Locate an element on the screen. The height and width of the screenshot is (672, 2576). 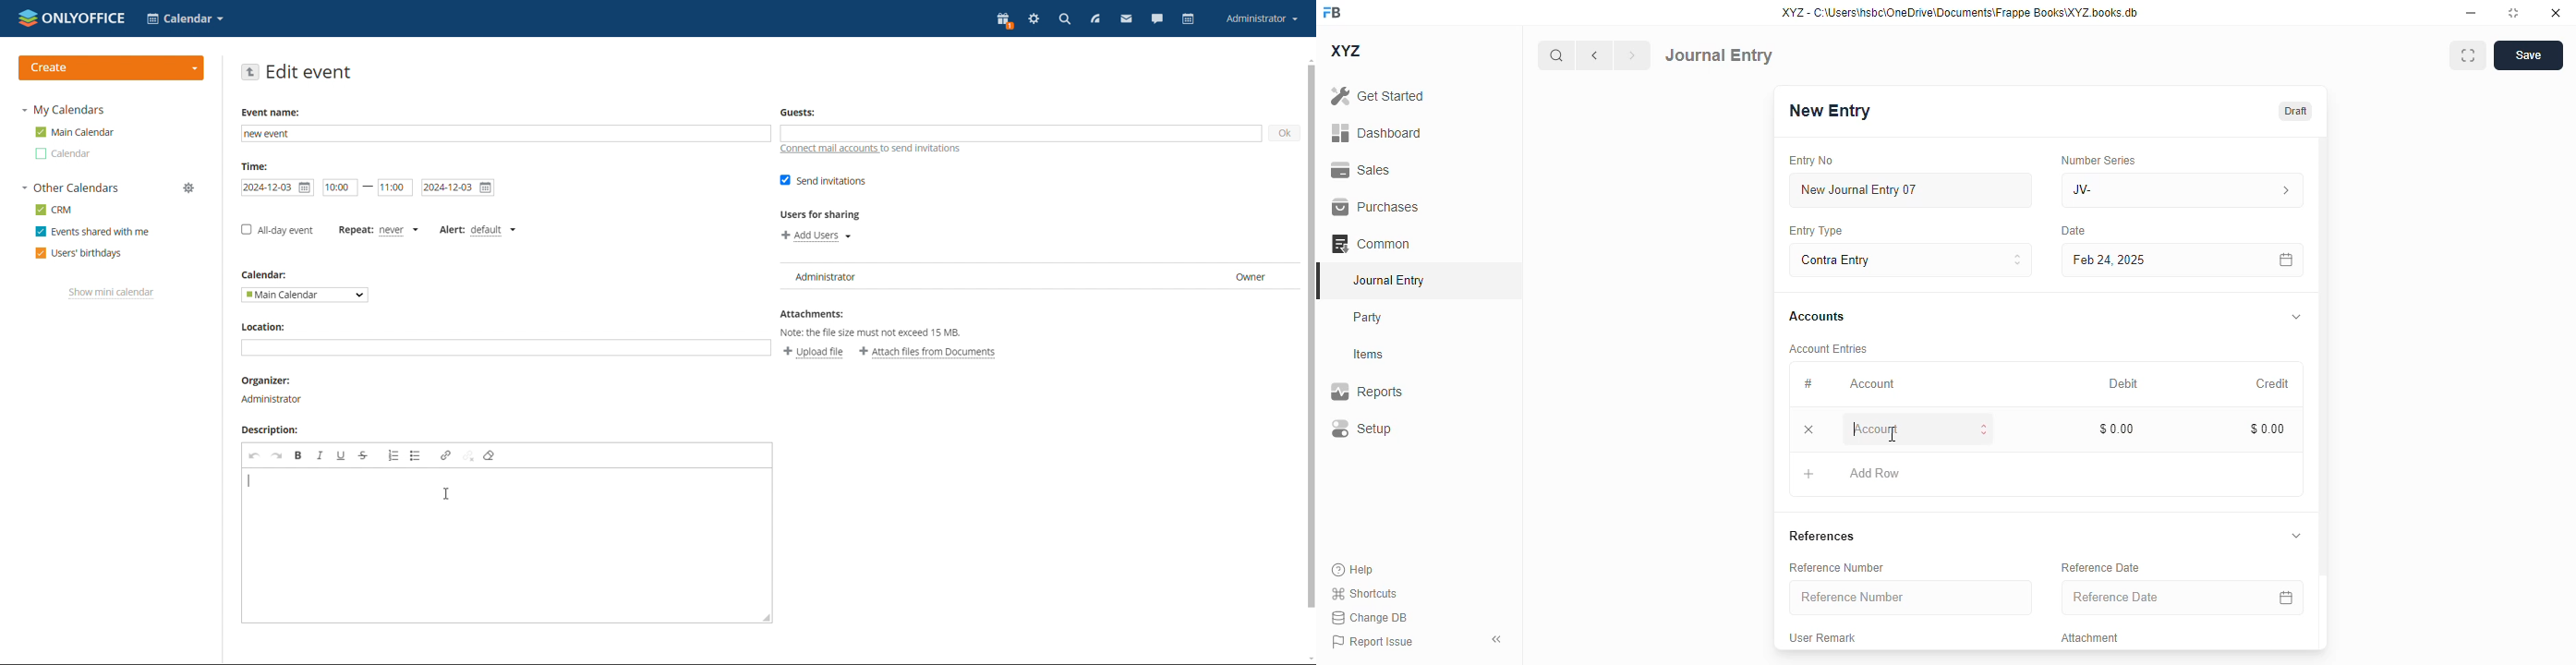
entry type is located at coordinates (1817, 231).